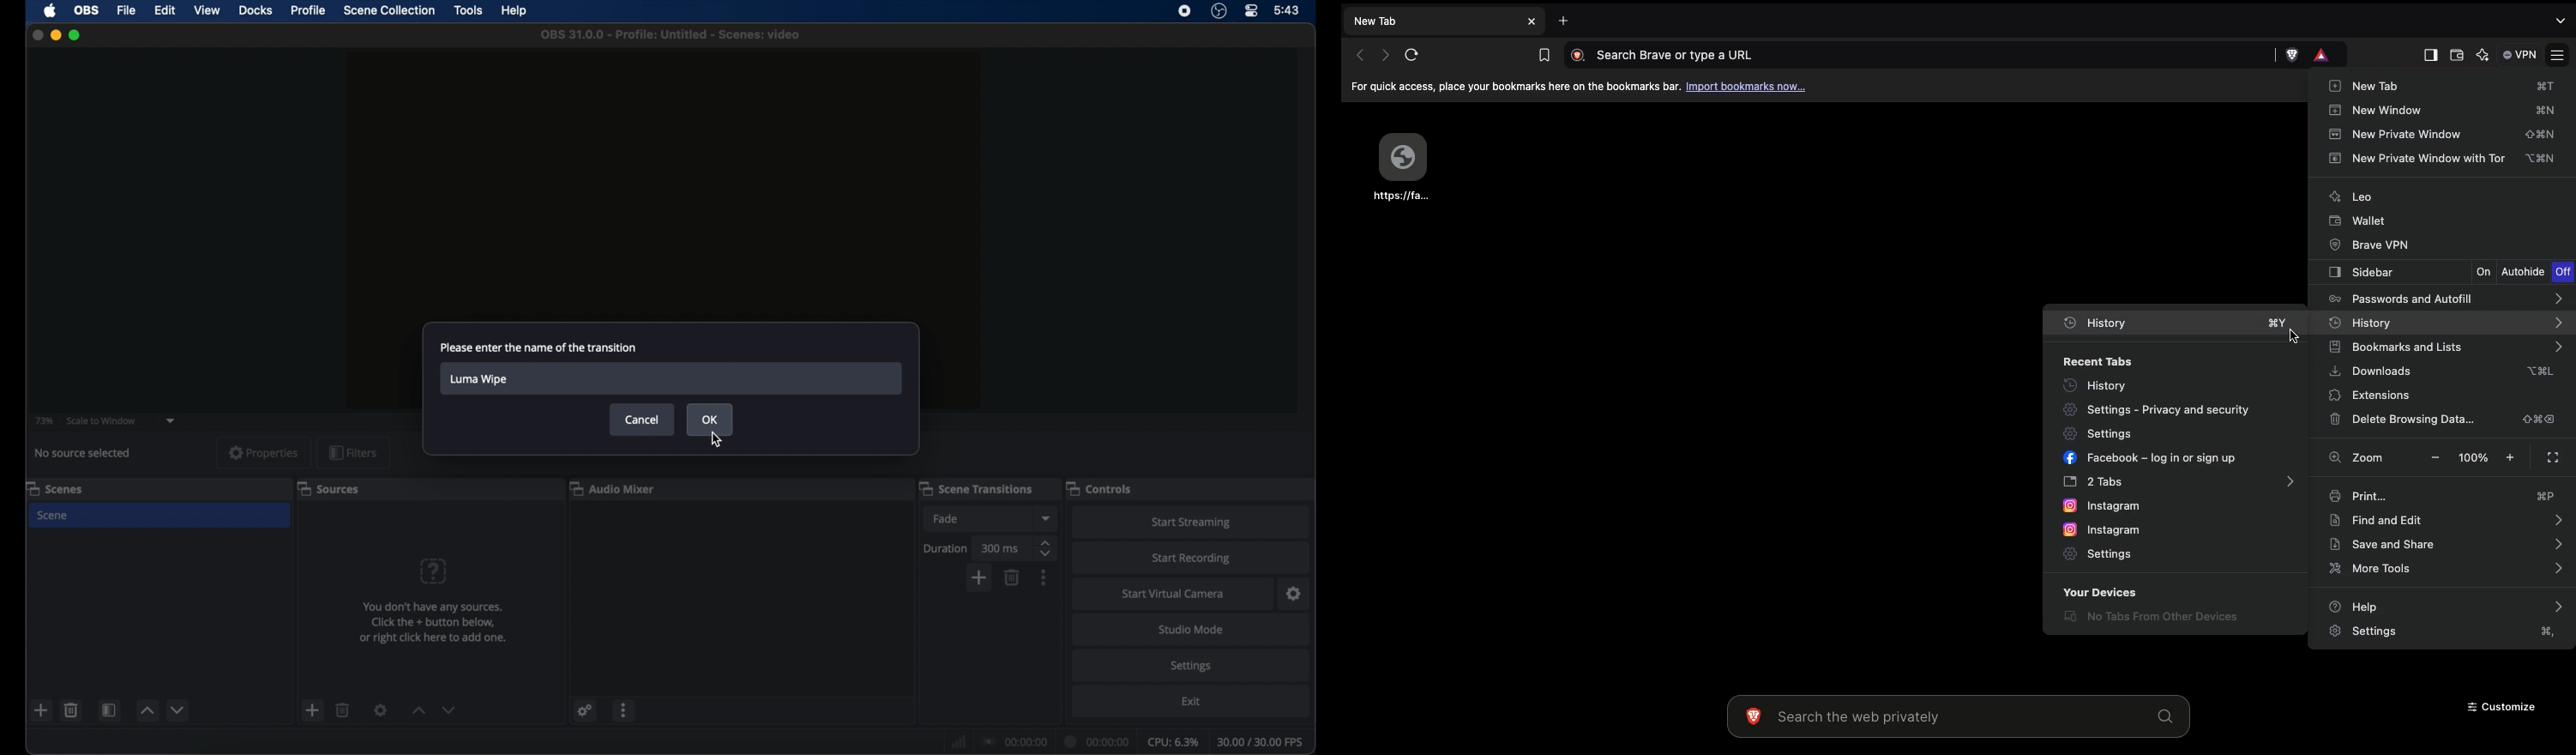 The width and height of the screenshot is (2576, 756). Describe the element at coordinates (1192, 522) in the screenshot. I see `start streaming` at that location.